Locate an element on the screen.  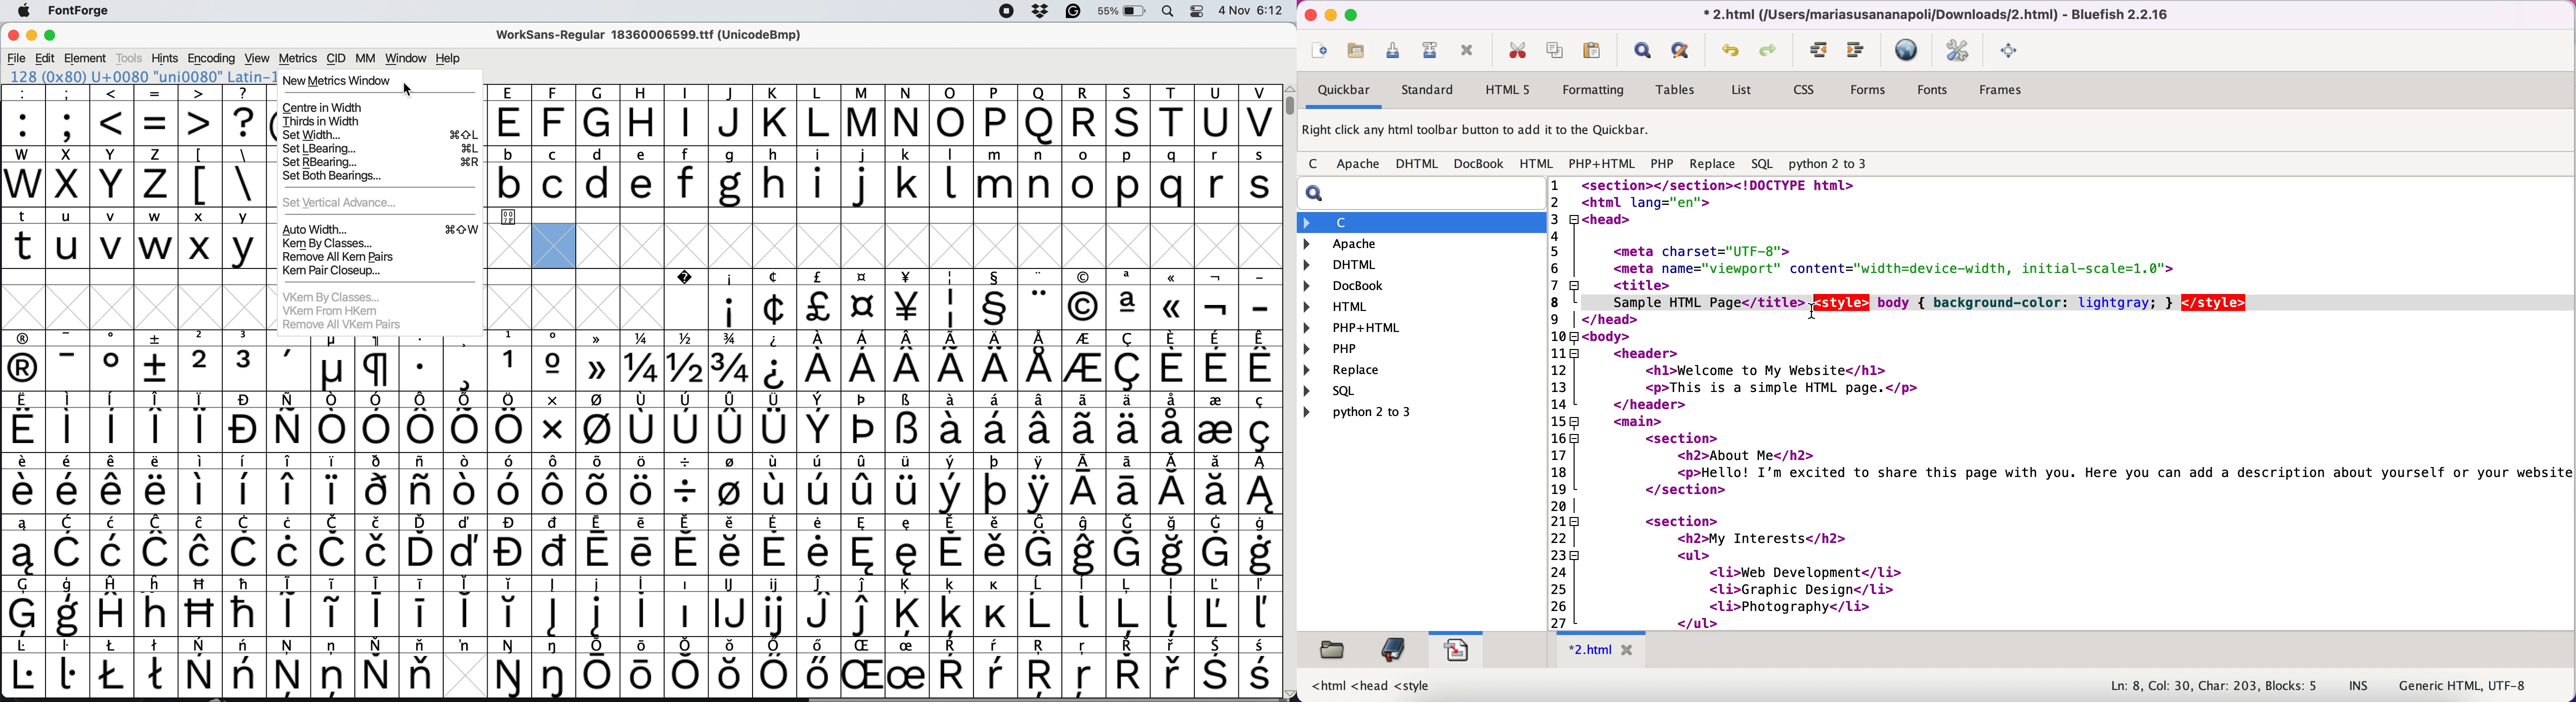
css is located at coordinates (1805, 91).